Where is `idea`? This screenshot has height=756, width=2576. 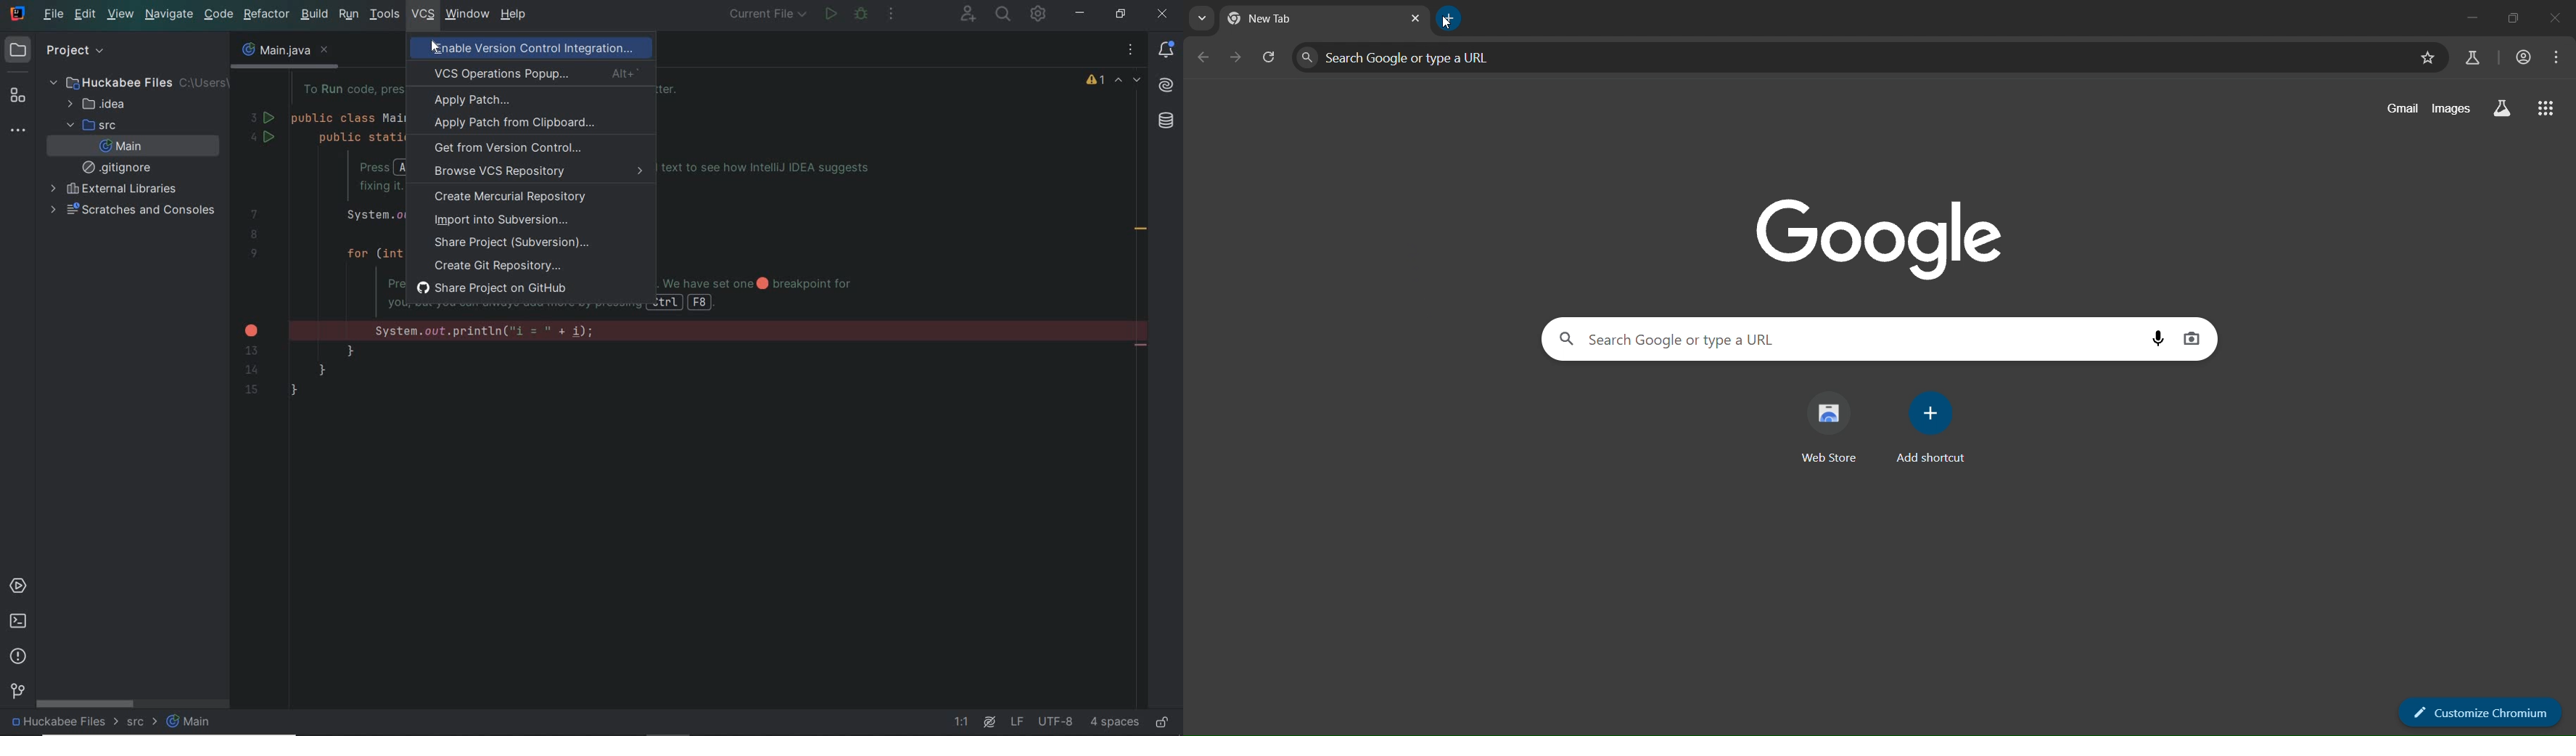 idea is located at coordinates (101, 104).